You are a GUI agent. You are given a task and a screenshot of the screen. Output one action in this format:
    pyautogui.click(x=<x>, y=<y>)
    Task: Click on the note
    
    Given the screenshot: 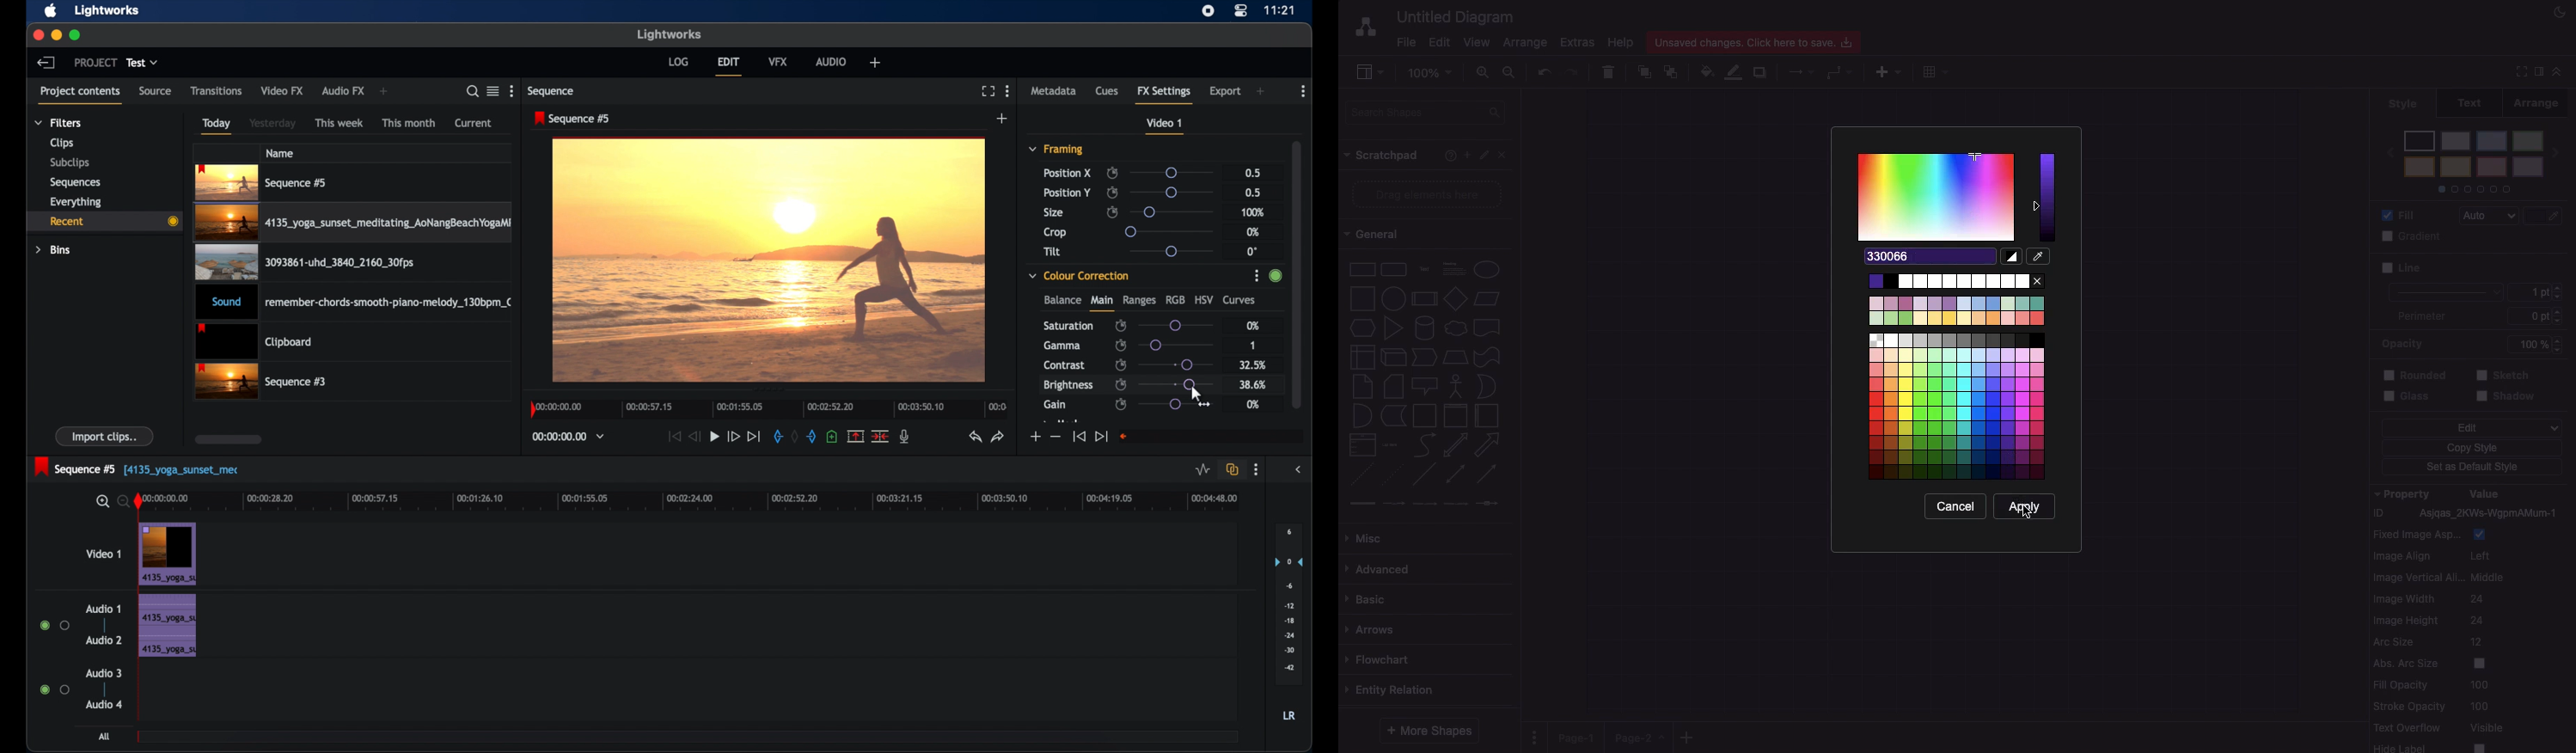 What is the action you would take?
    pyautogui.click(x=1361, y=386)
    